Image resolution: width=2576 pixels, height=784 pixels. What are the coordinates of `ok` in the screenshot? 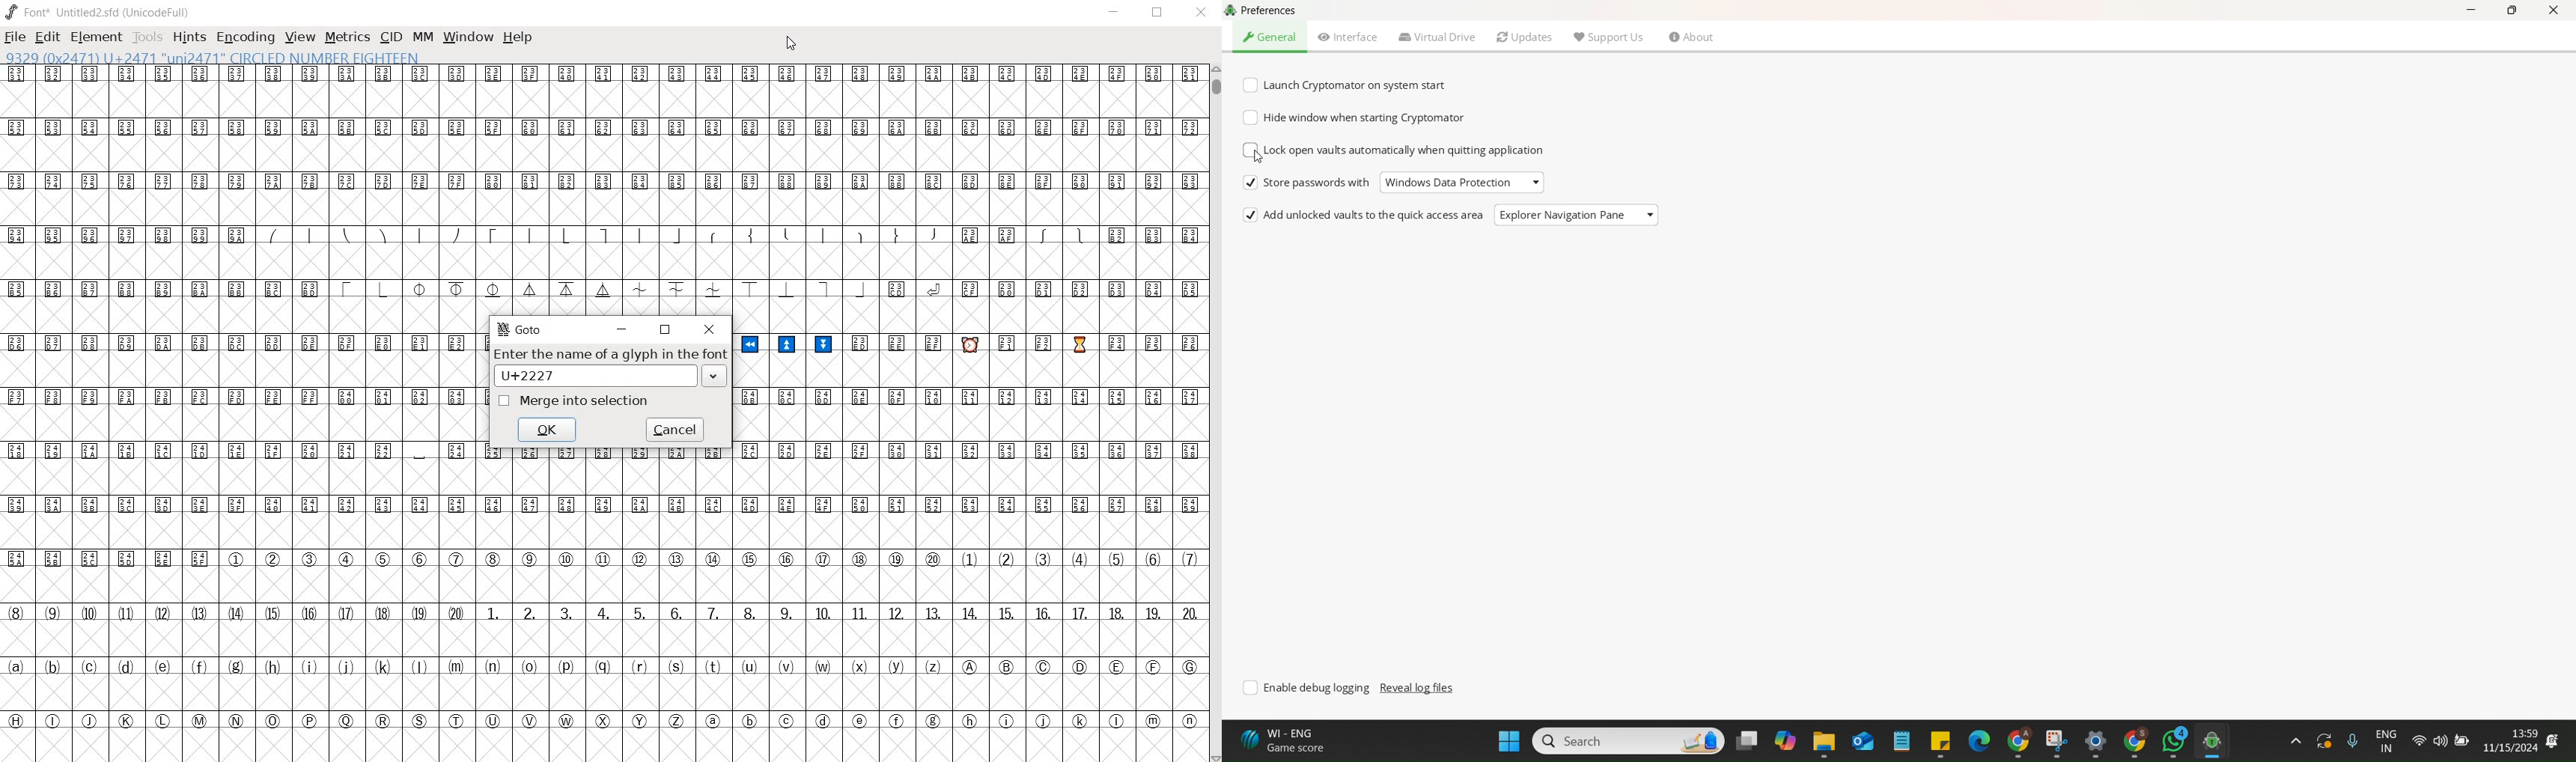 It's located at (547, 428).